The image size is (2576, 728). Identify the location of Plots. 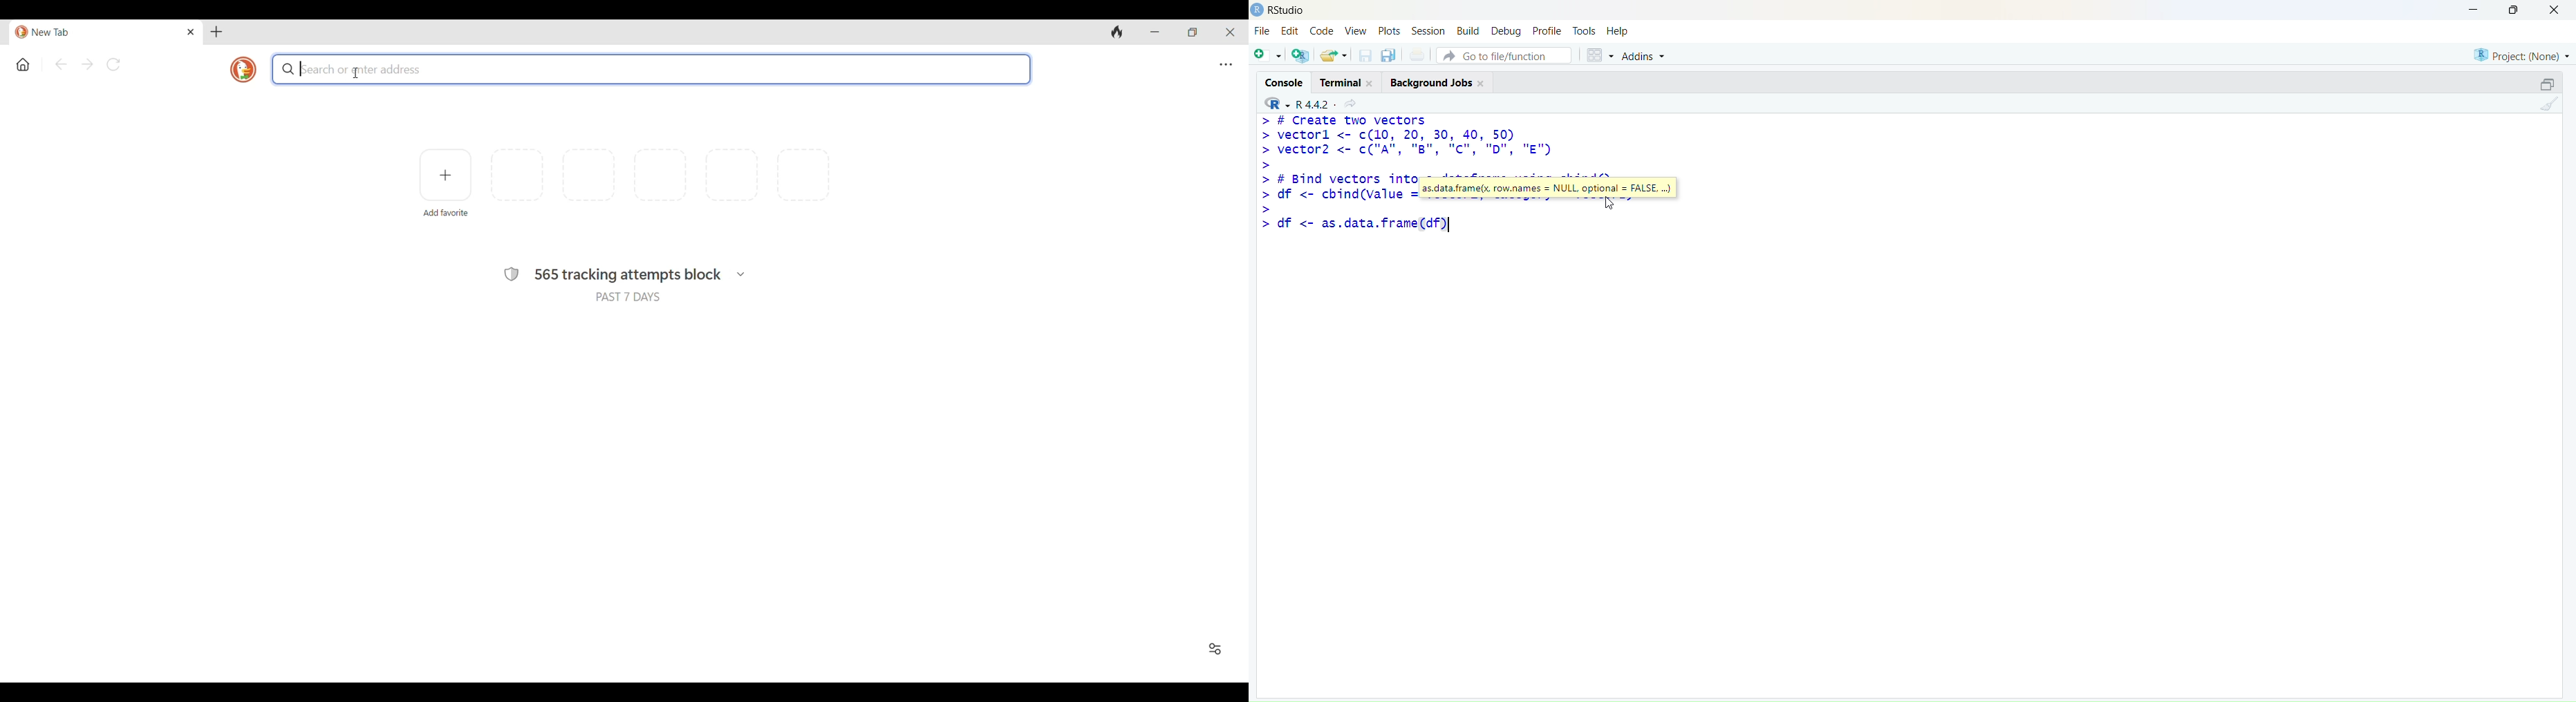
(1389, 30).